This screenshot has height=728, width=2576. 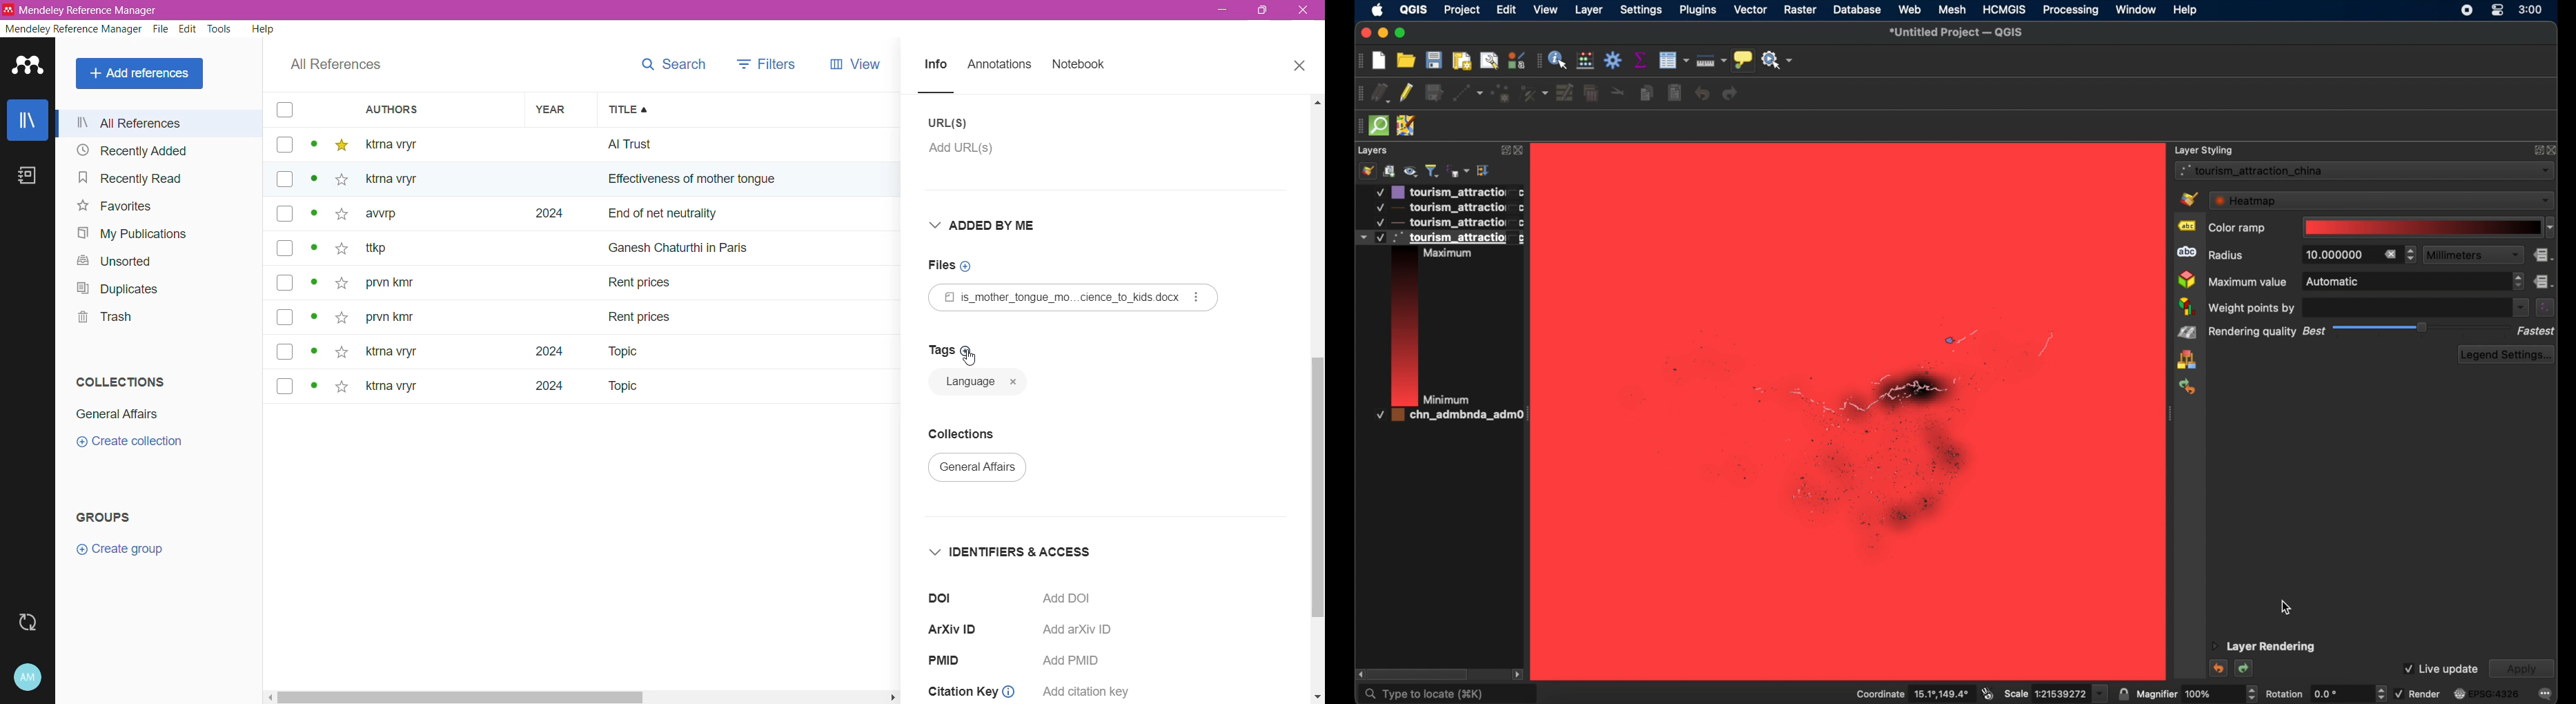 I want to click on rotation, so click(x=2324, y=693).